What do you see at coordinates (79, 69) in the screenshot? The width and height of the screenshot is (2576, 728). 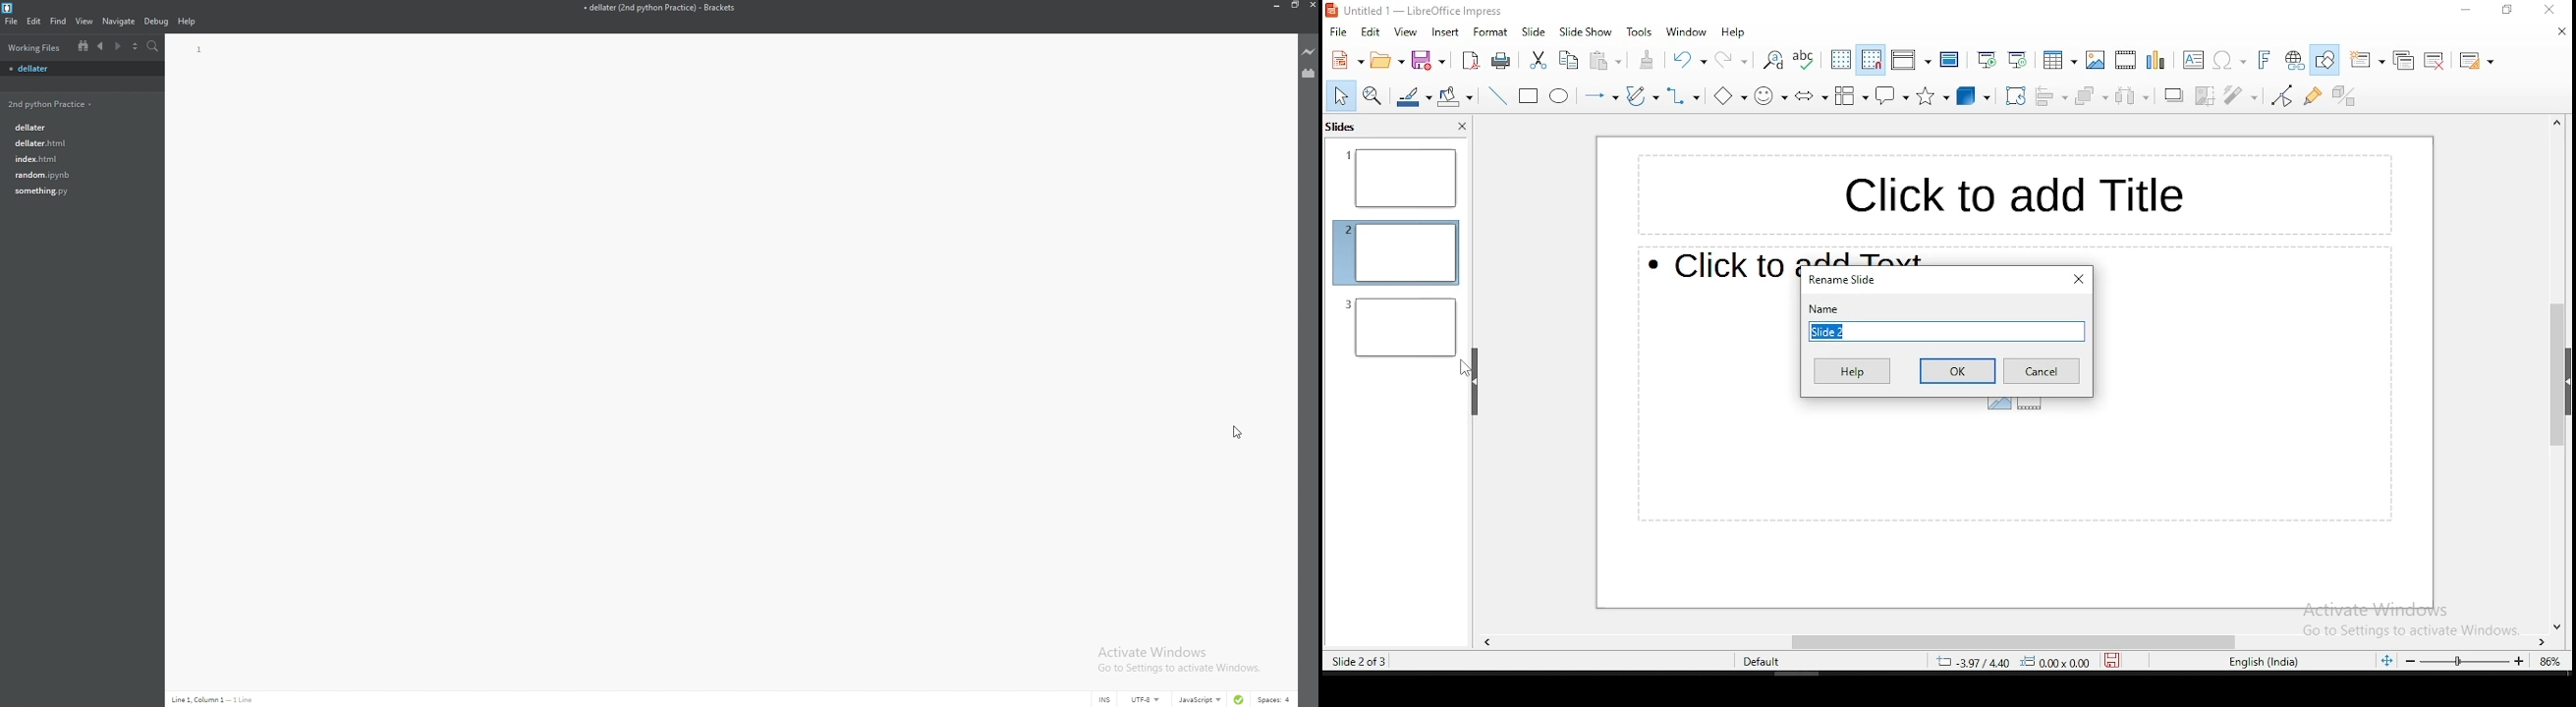 I see `file` at bounding box center [79, 69].